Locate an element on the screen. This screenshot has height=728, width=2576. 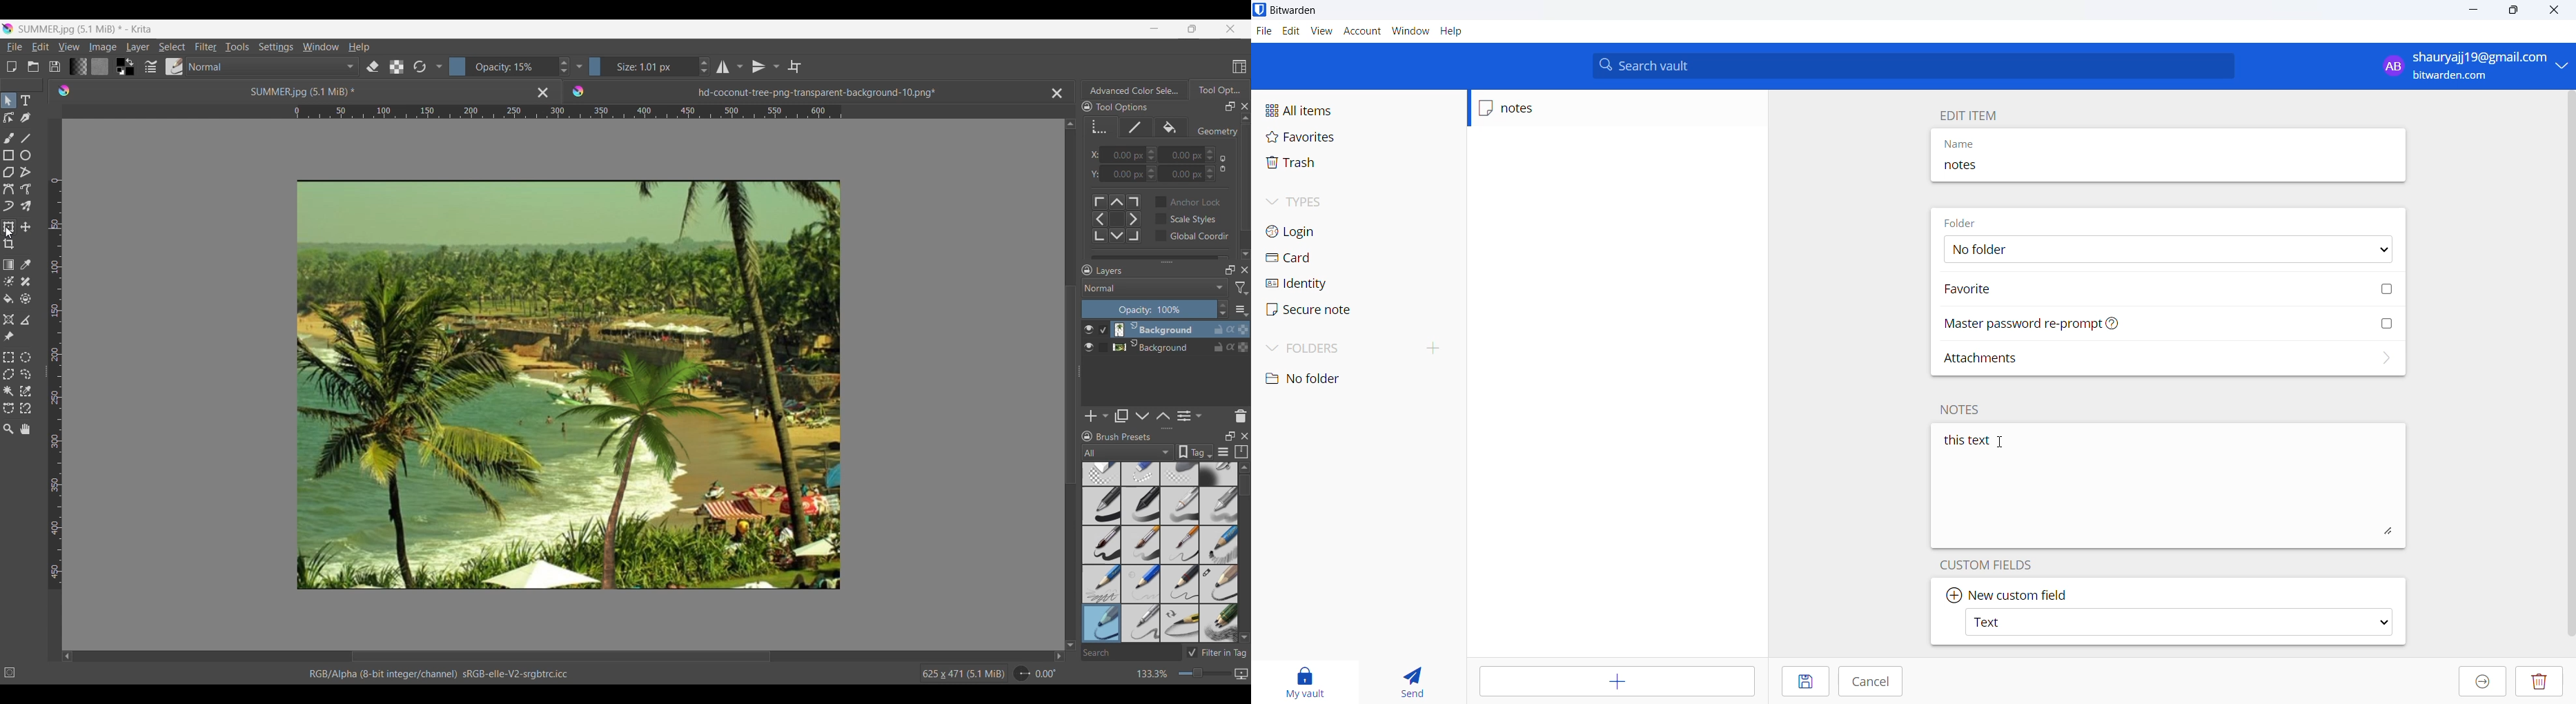
Text tool is located at coordinates (25, 101).